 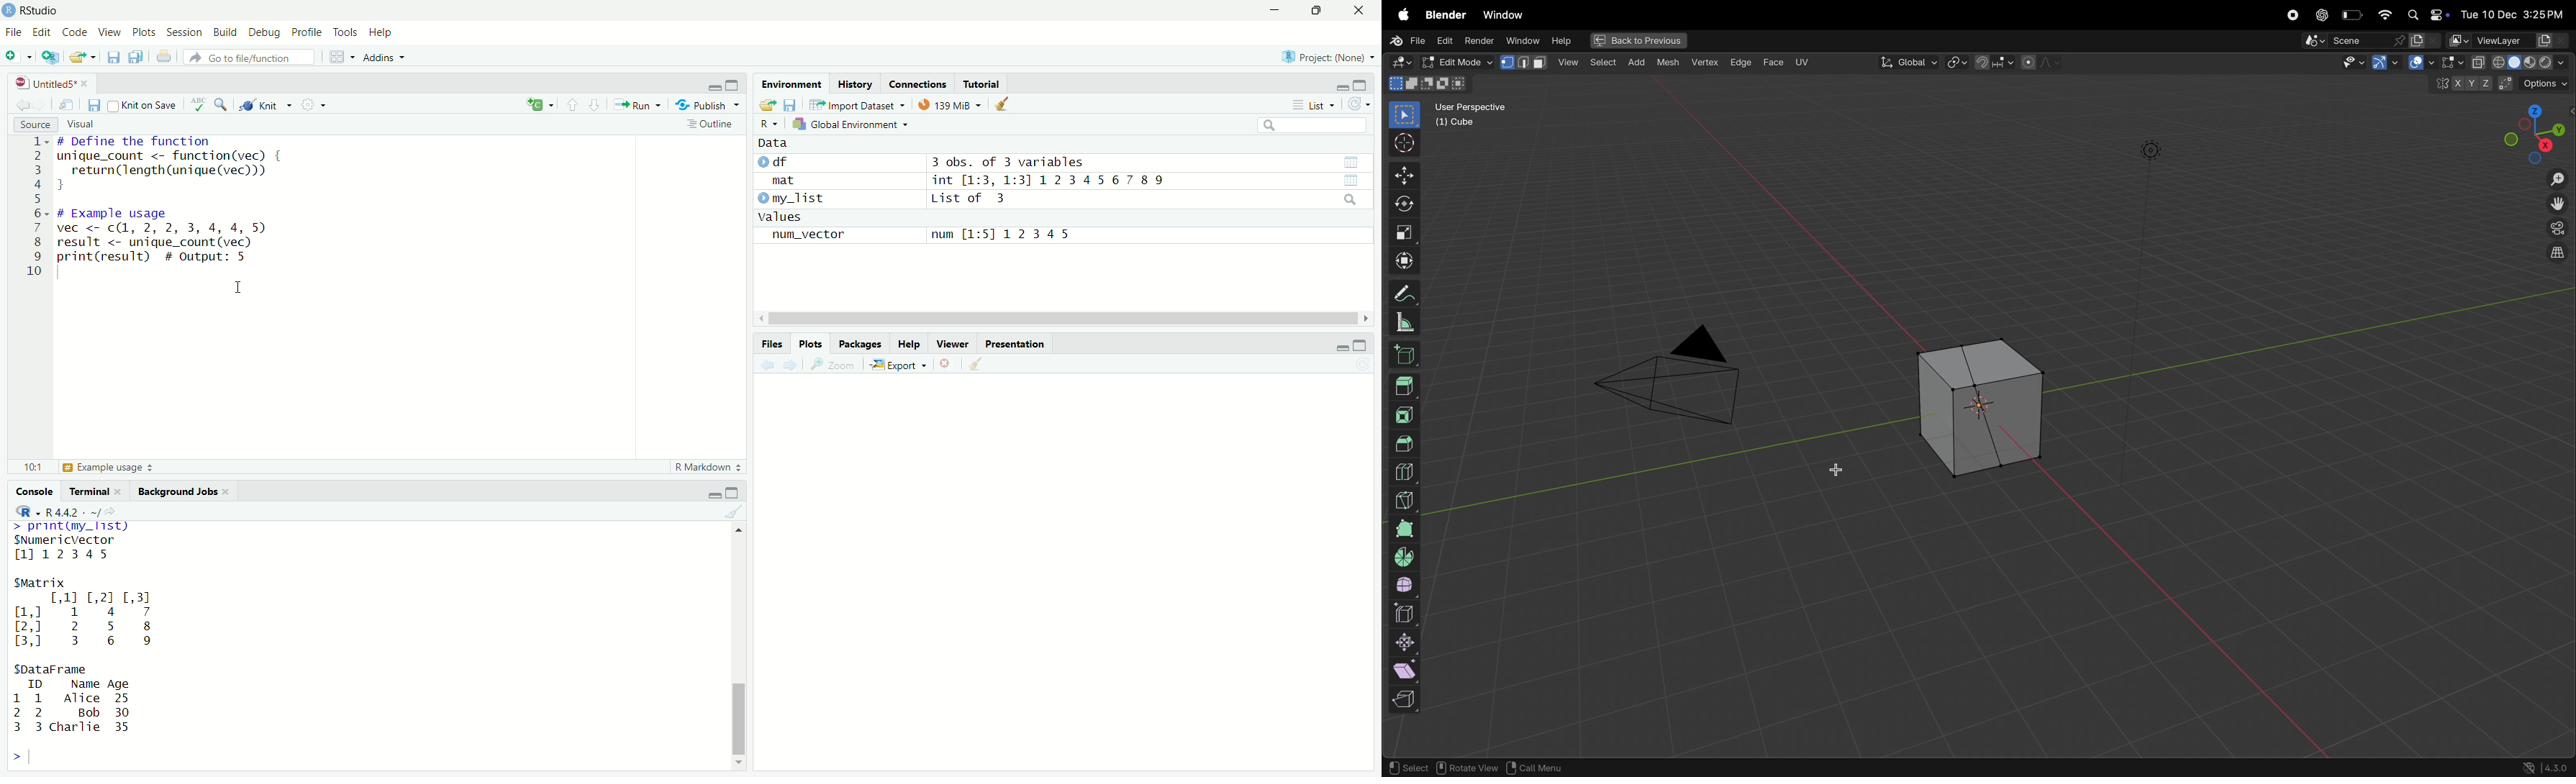 What do you see at coordinates (41, 11) in the screenshot?
I see `RStudio` at bounding box center [41, 11].